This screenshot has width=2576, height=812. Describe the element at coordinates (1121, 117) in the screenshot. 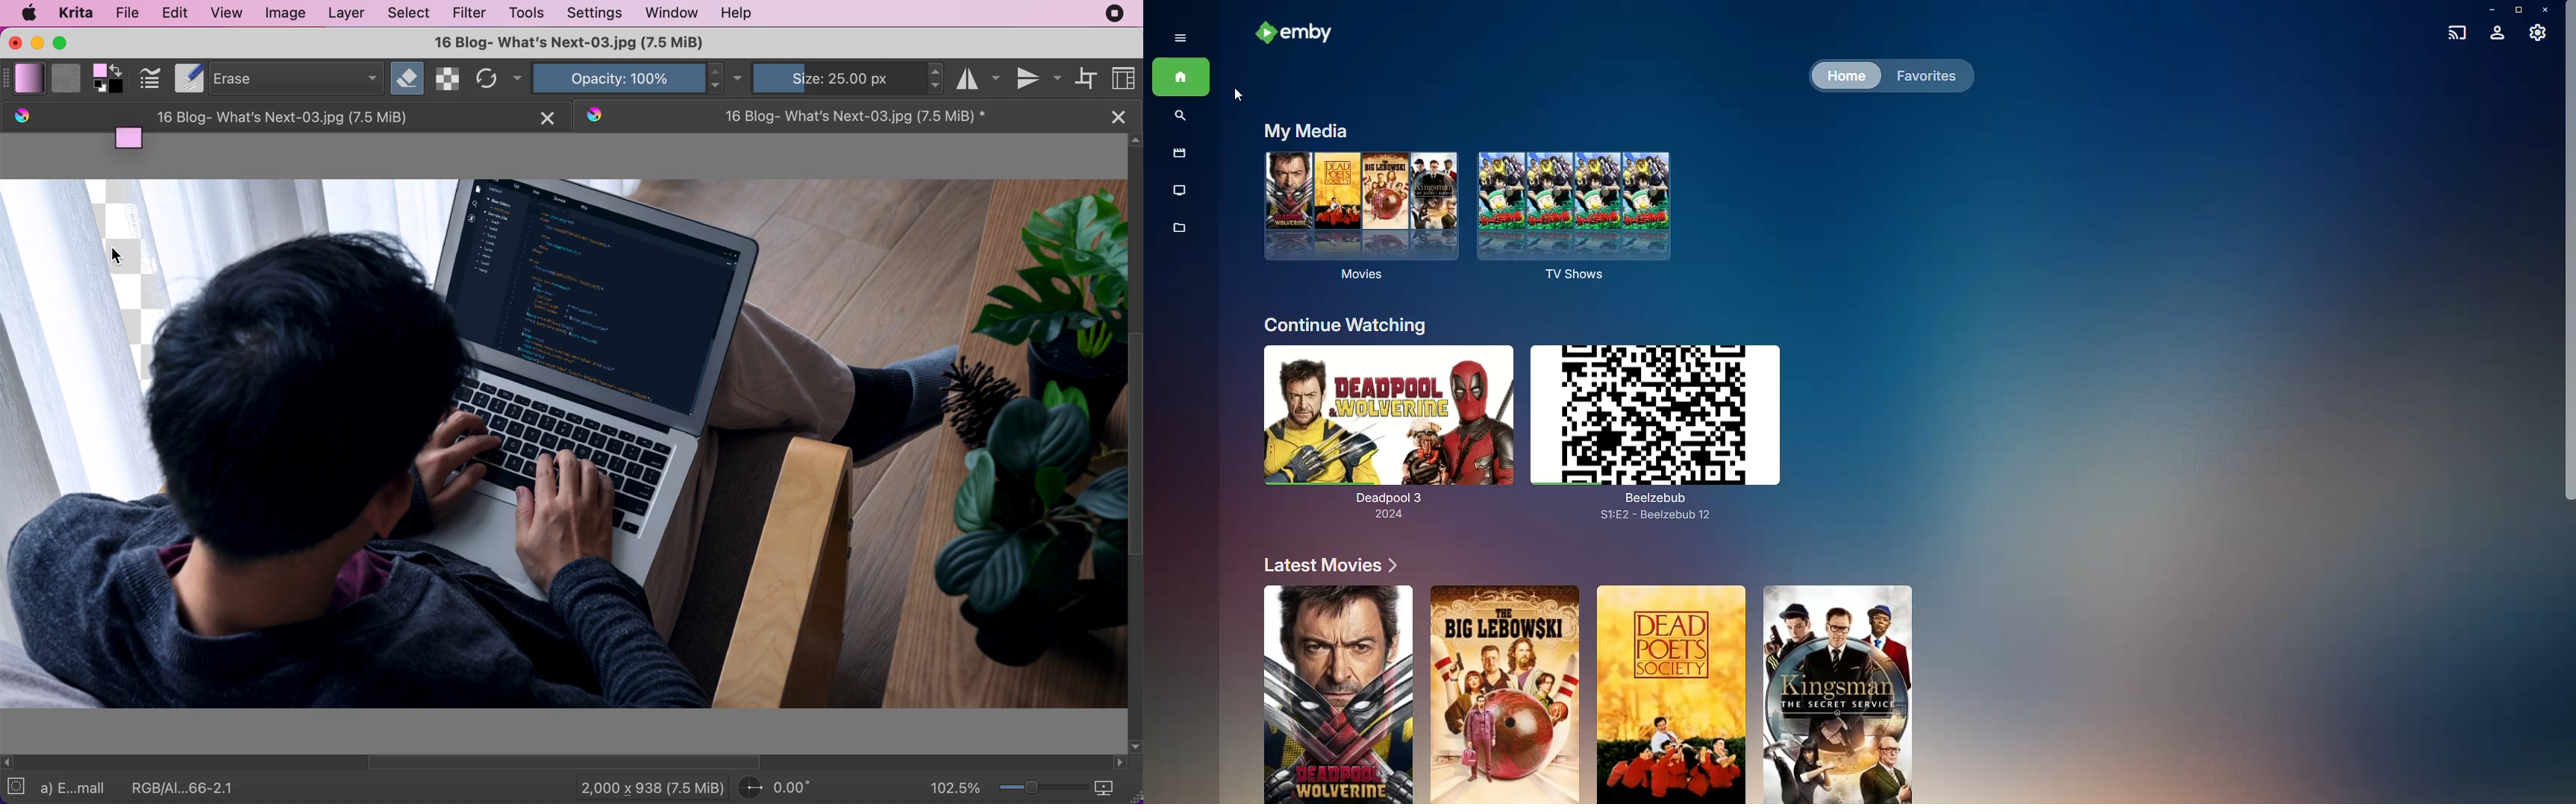

I see `close` at that location.